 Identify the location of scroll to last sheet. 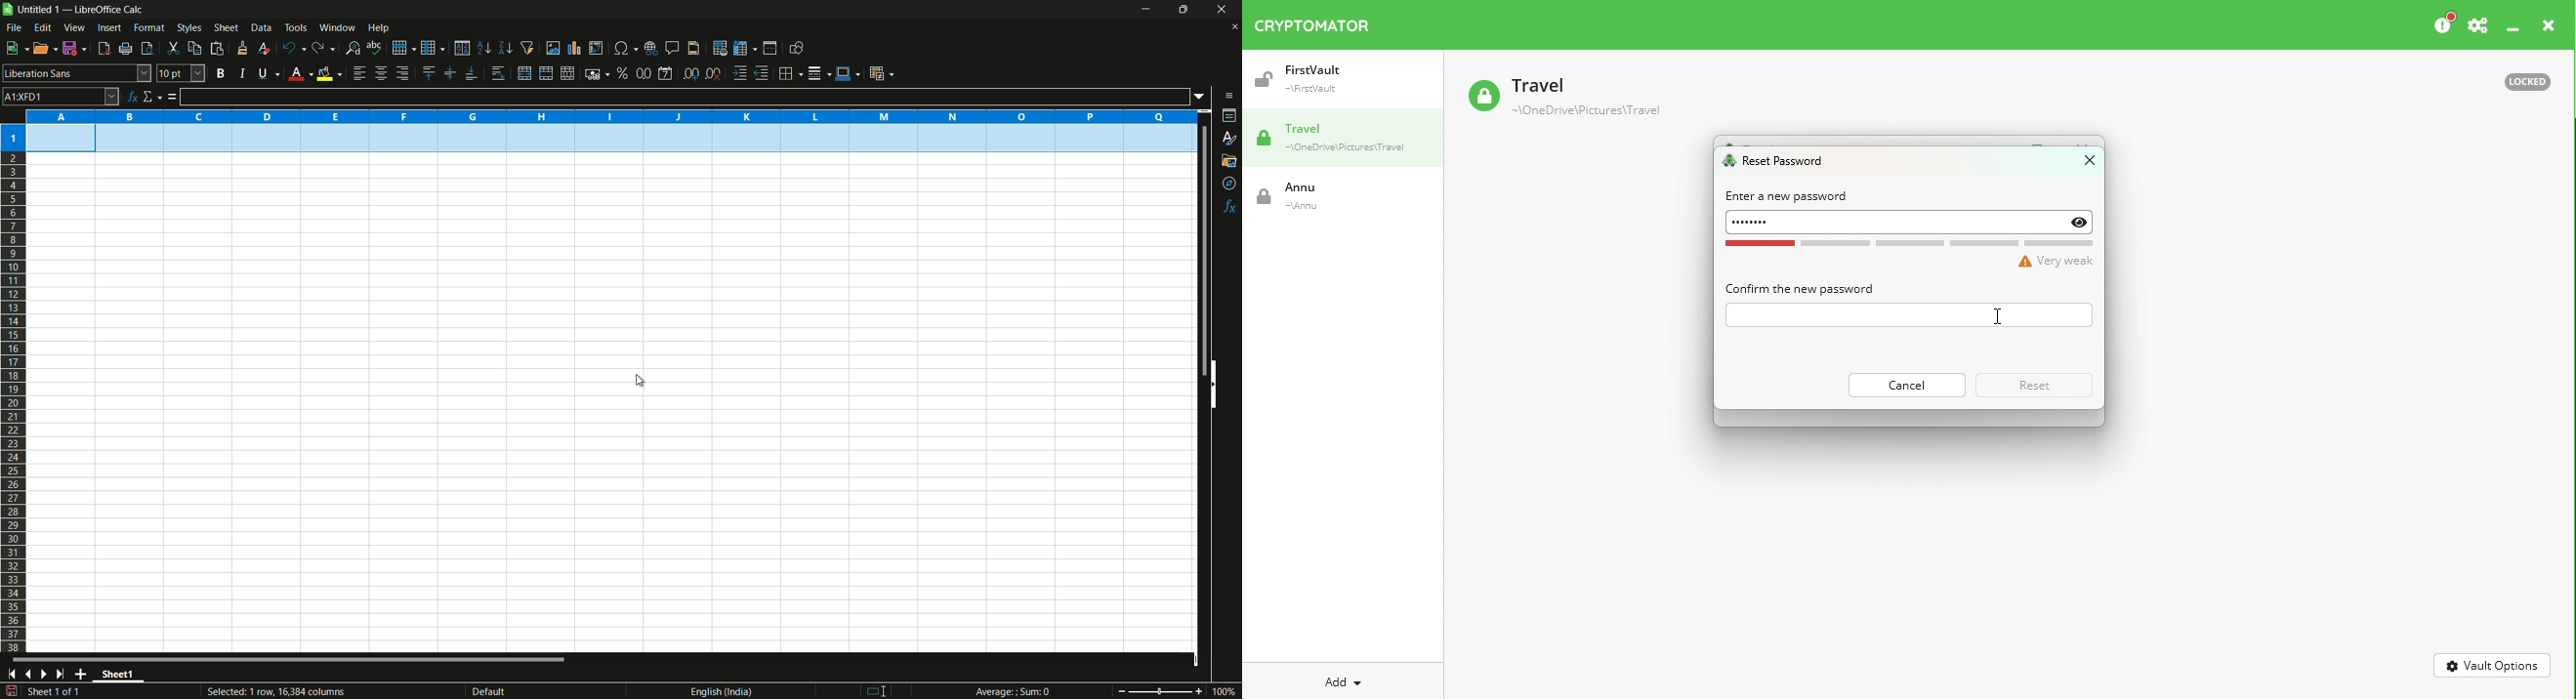
(64, 674).